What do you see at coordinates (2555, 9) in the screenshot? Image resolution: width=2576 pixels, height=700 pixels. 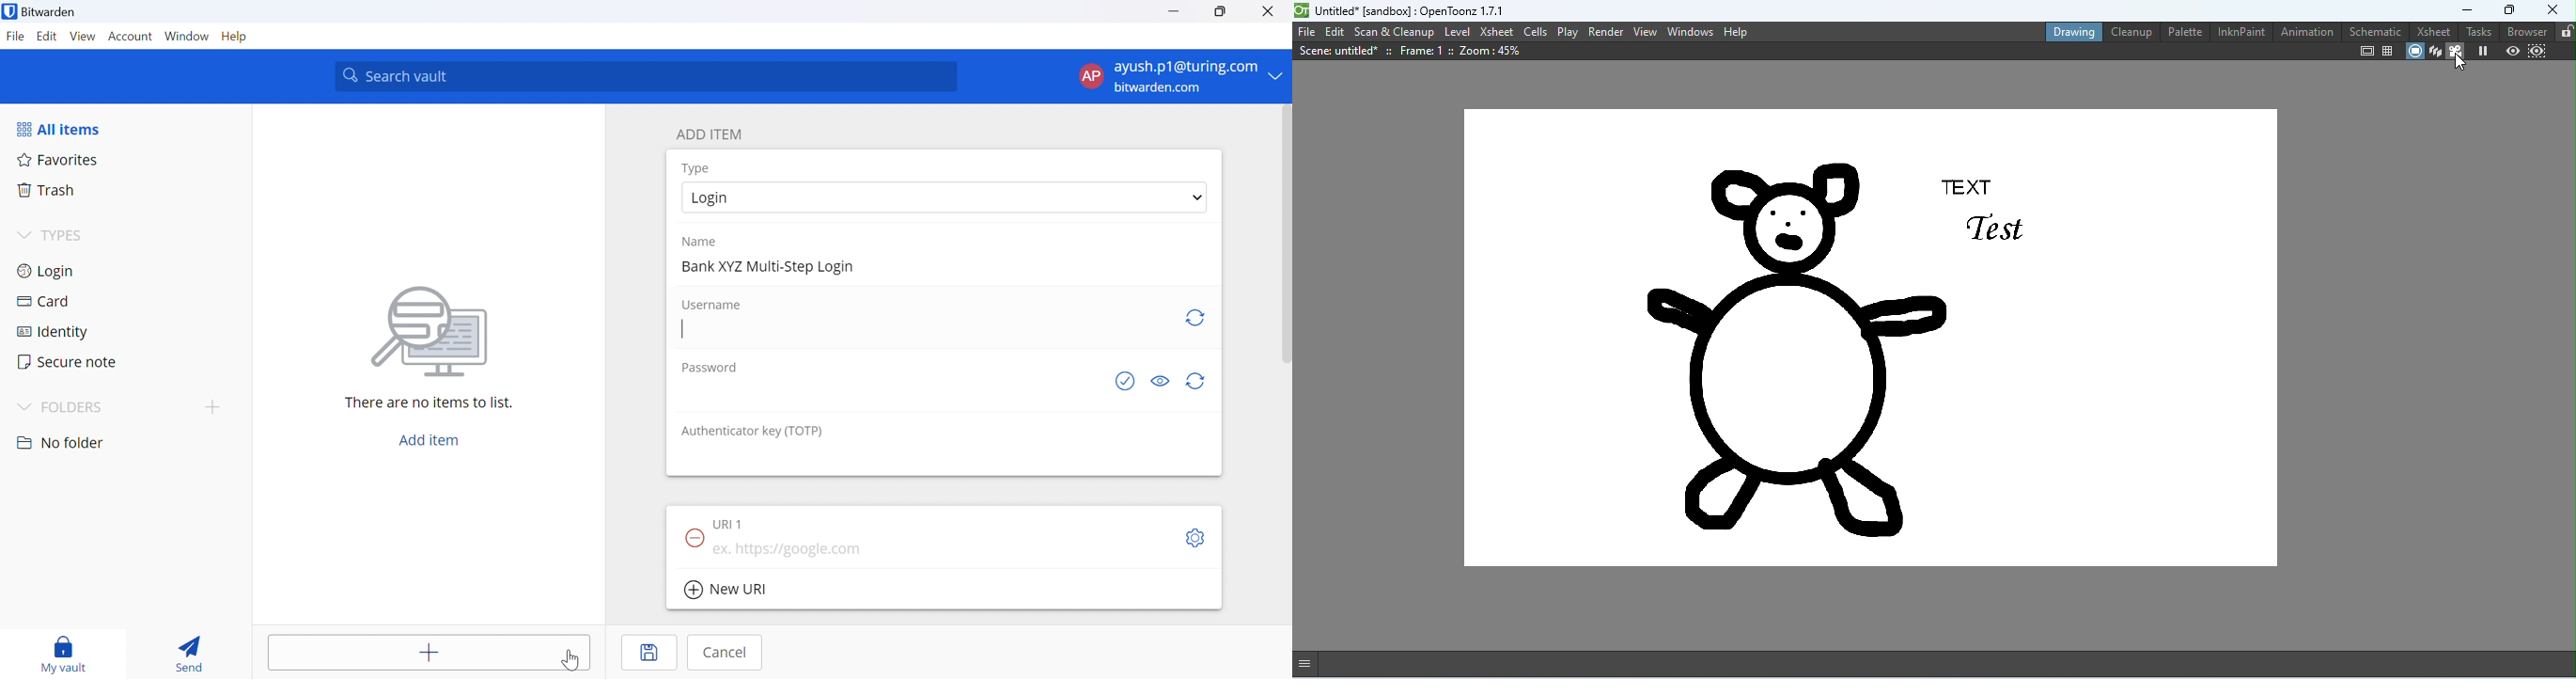 I see `close` at bounding box center [2555, 9].